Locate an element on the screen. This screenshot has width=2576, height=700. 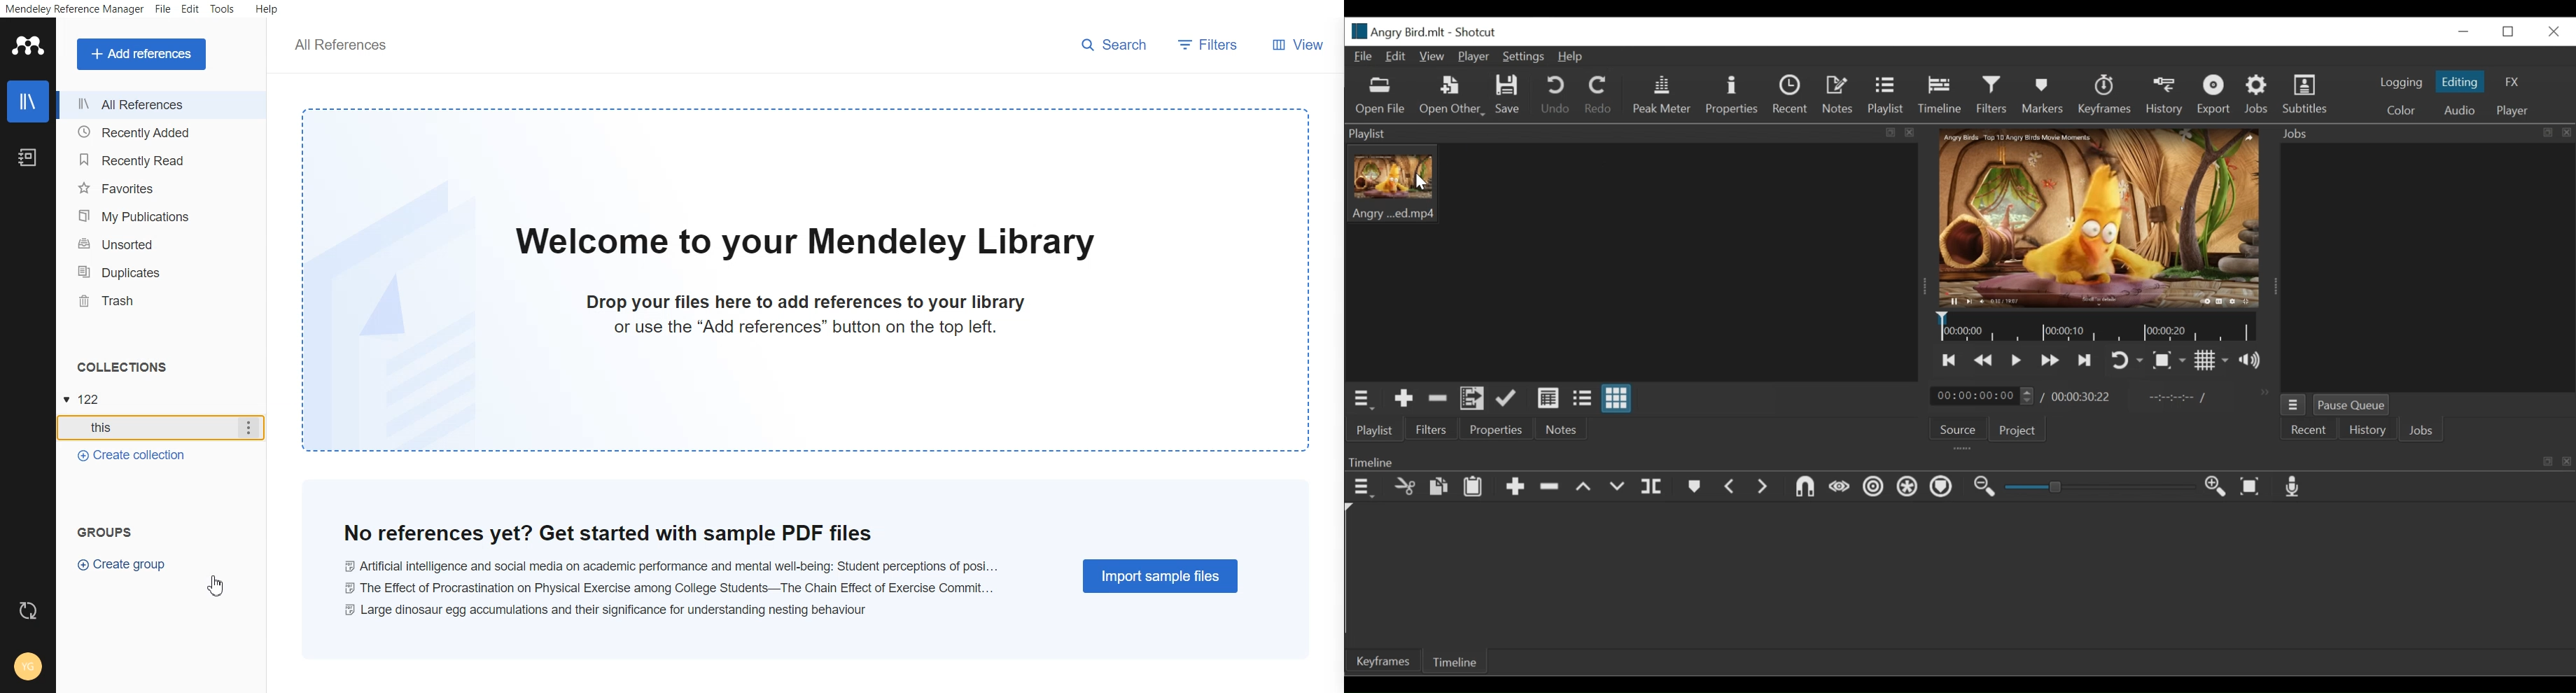
Zoom timeline in is located at coordinates (2215, 488).